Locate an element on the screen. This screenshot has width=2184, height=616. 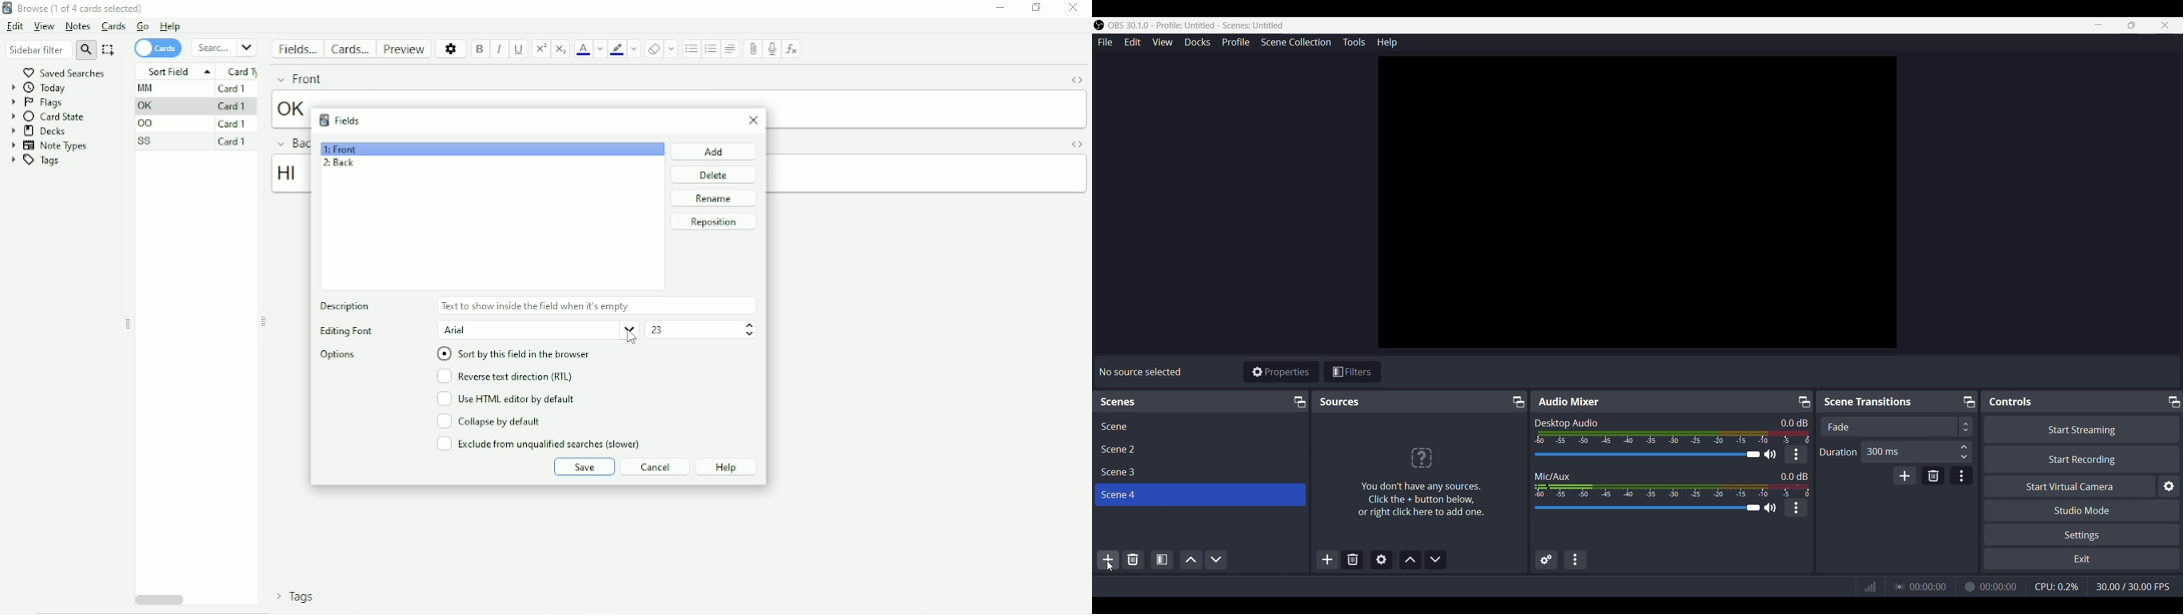
300 ms is located at coordinates (1919, 452).